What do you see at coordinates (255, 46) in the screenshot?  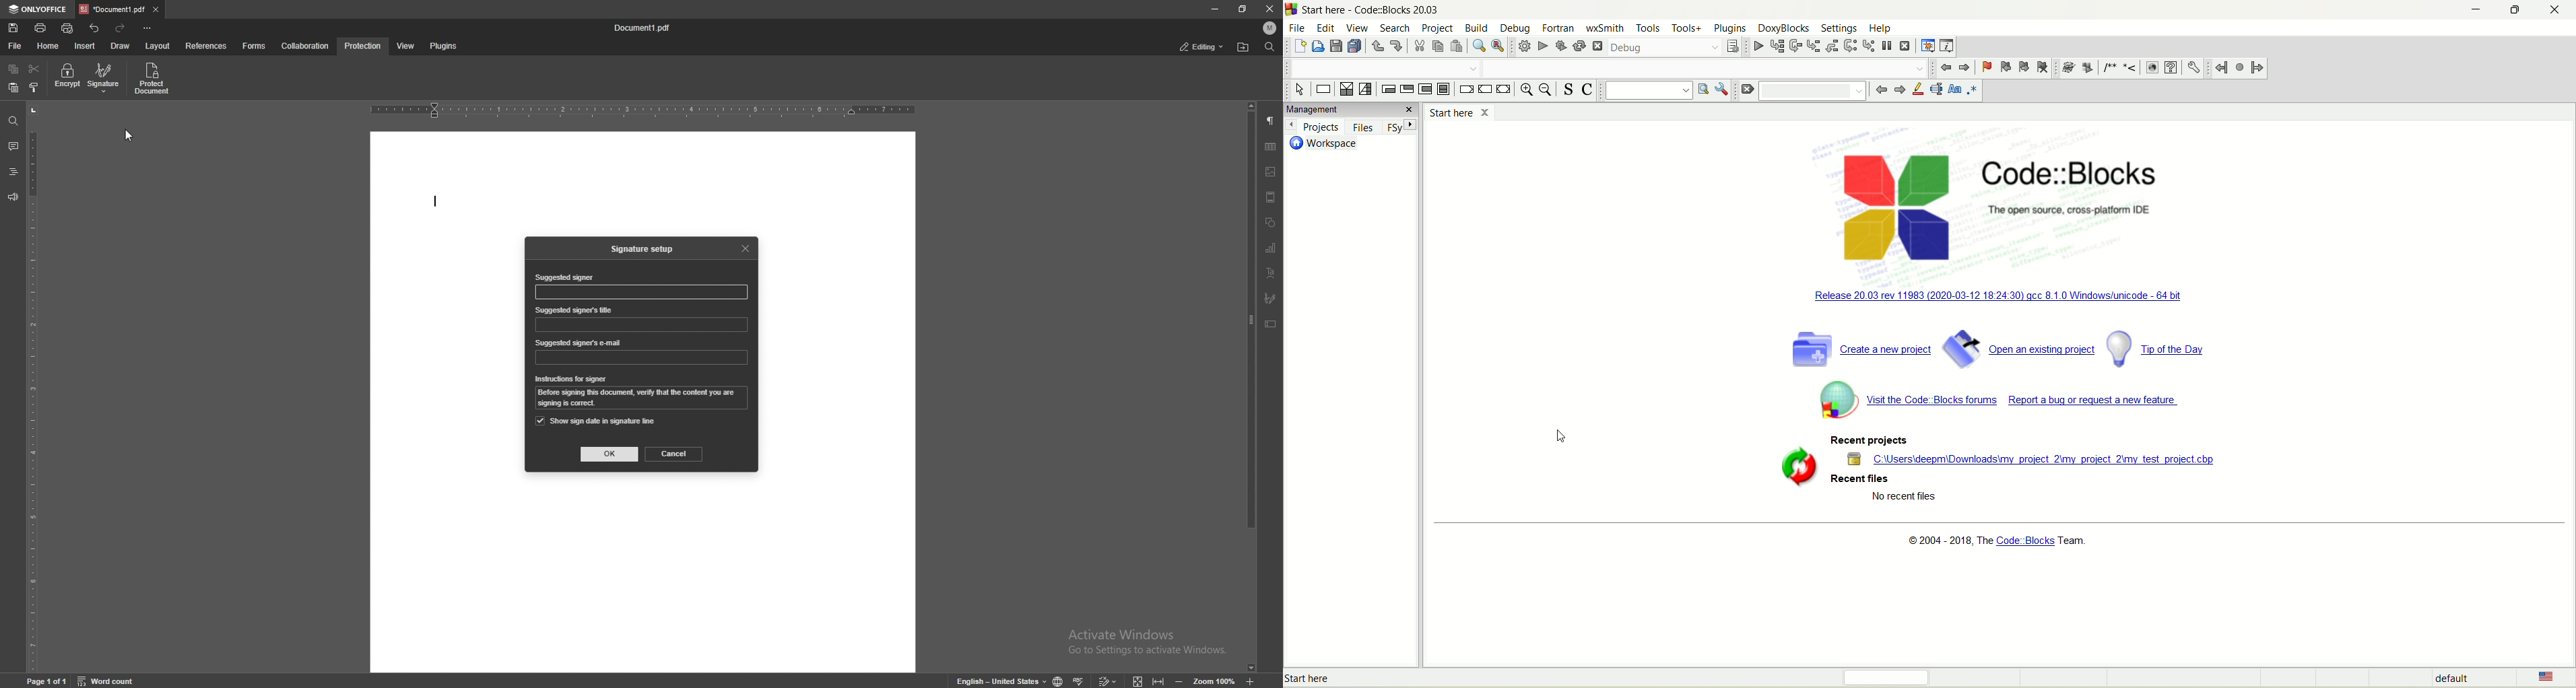 I see `forms` at bounding box center [255, 46].